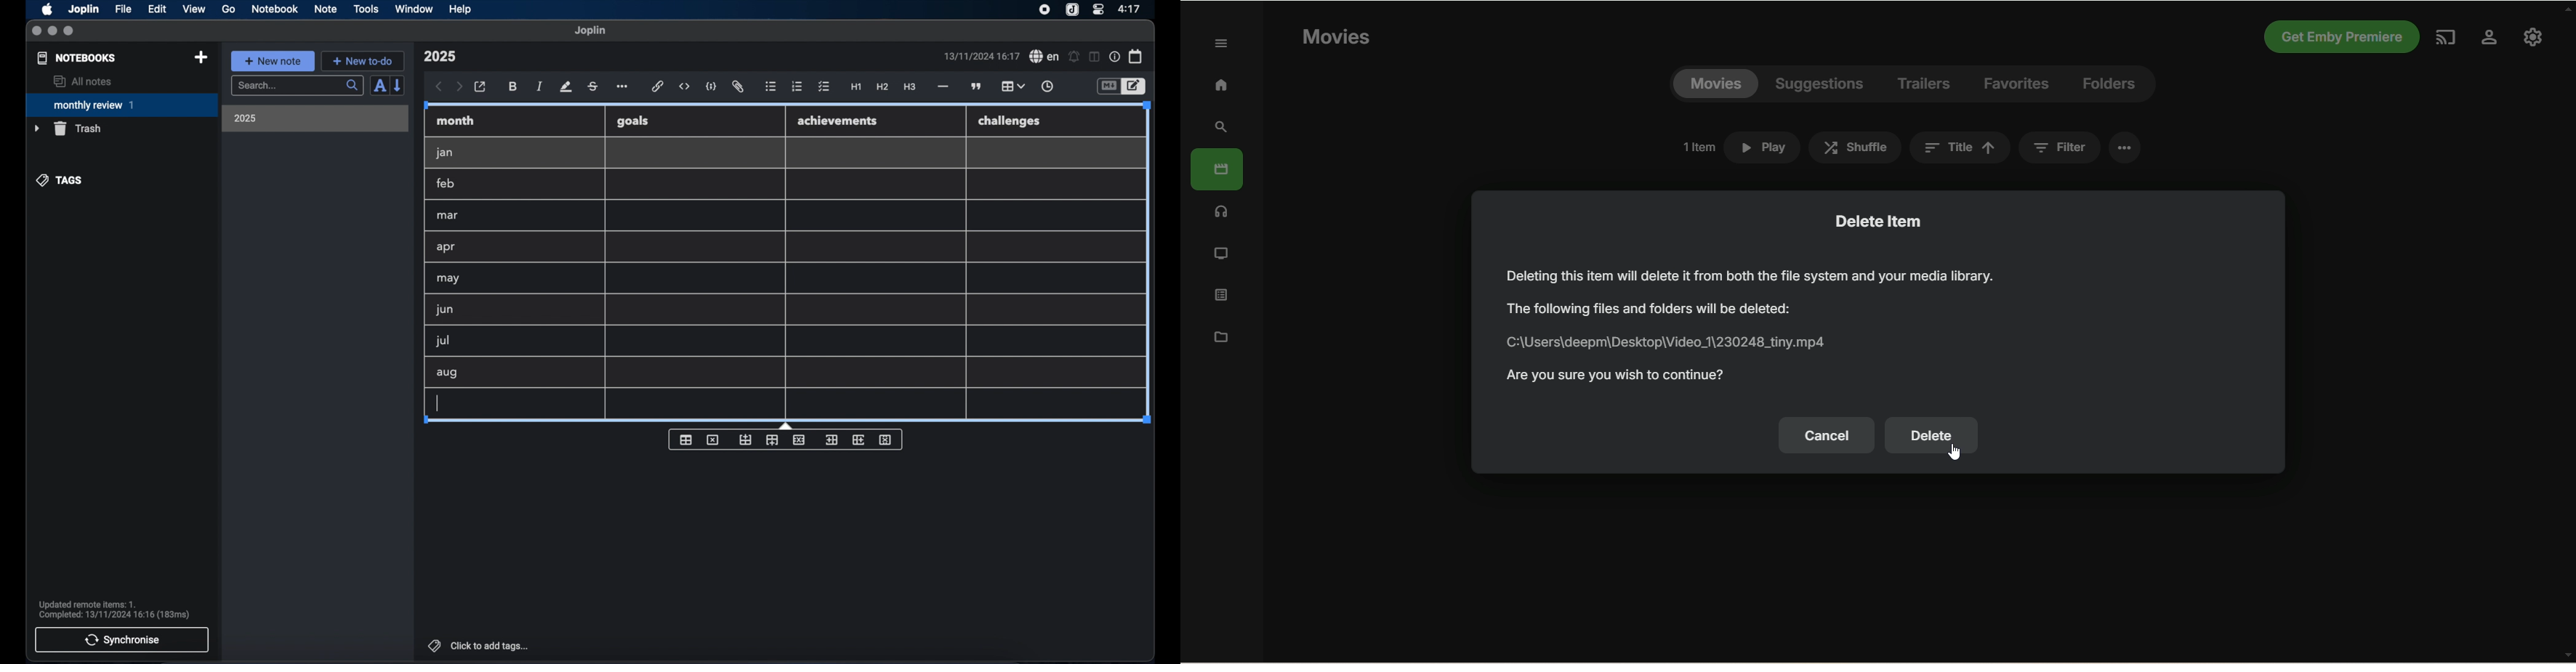 The height and width of the screenshot is (672, 2576). What do you see at coordinates (456, 121) in the screenshot?
I see `month` at bounding box center [456, 121].